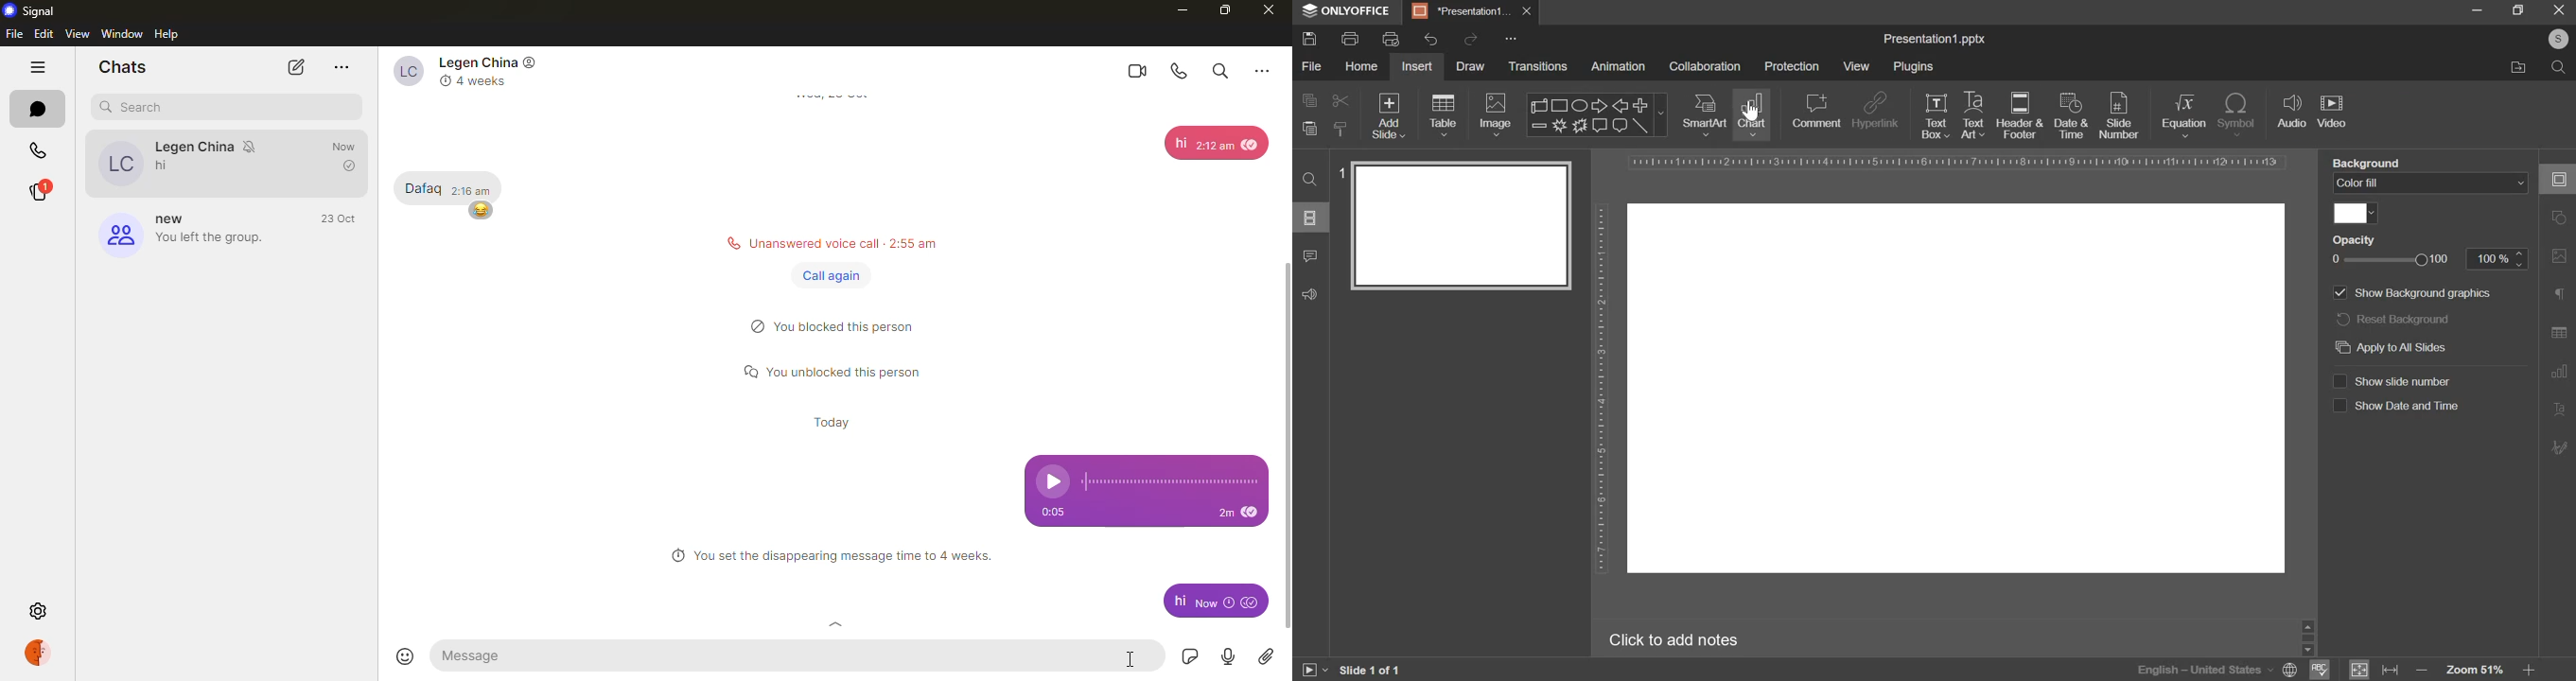  Describe the element at coordinates (1936, 116) in the screenshot. I see `text box` at that location.